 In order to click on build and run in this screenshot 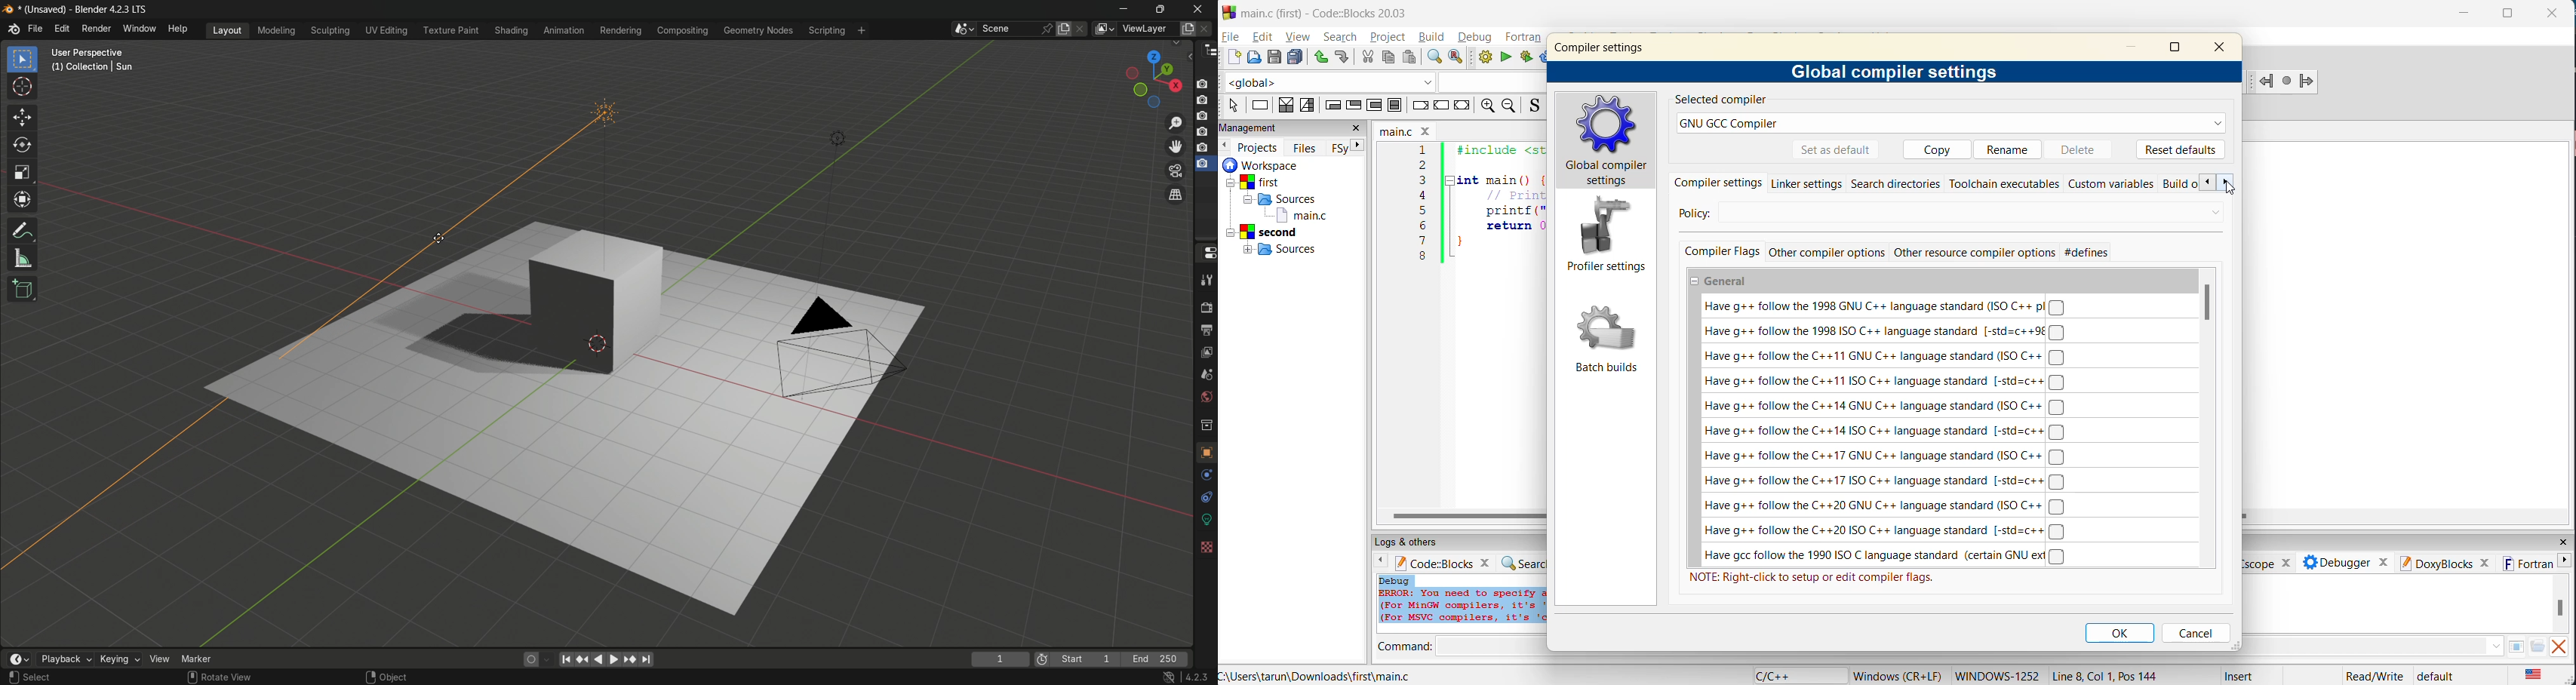, I will do `click(1527, 57)`.